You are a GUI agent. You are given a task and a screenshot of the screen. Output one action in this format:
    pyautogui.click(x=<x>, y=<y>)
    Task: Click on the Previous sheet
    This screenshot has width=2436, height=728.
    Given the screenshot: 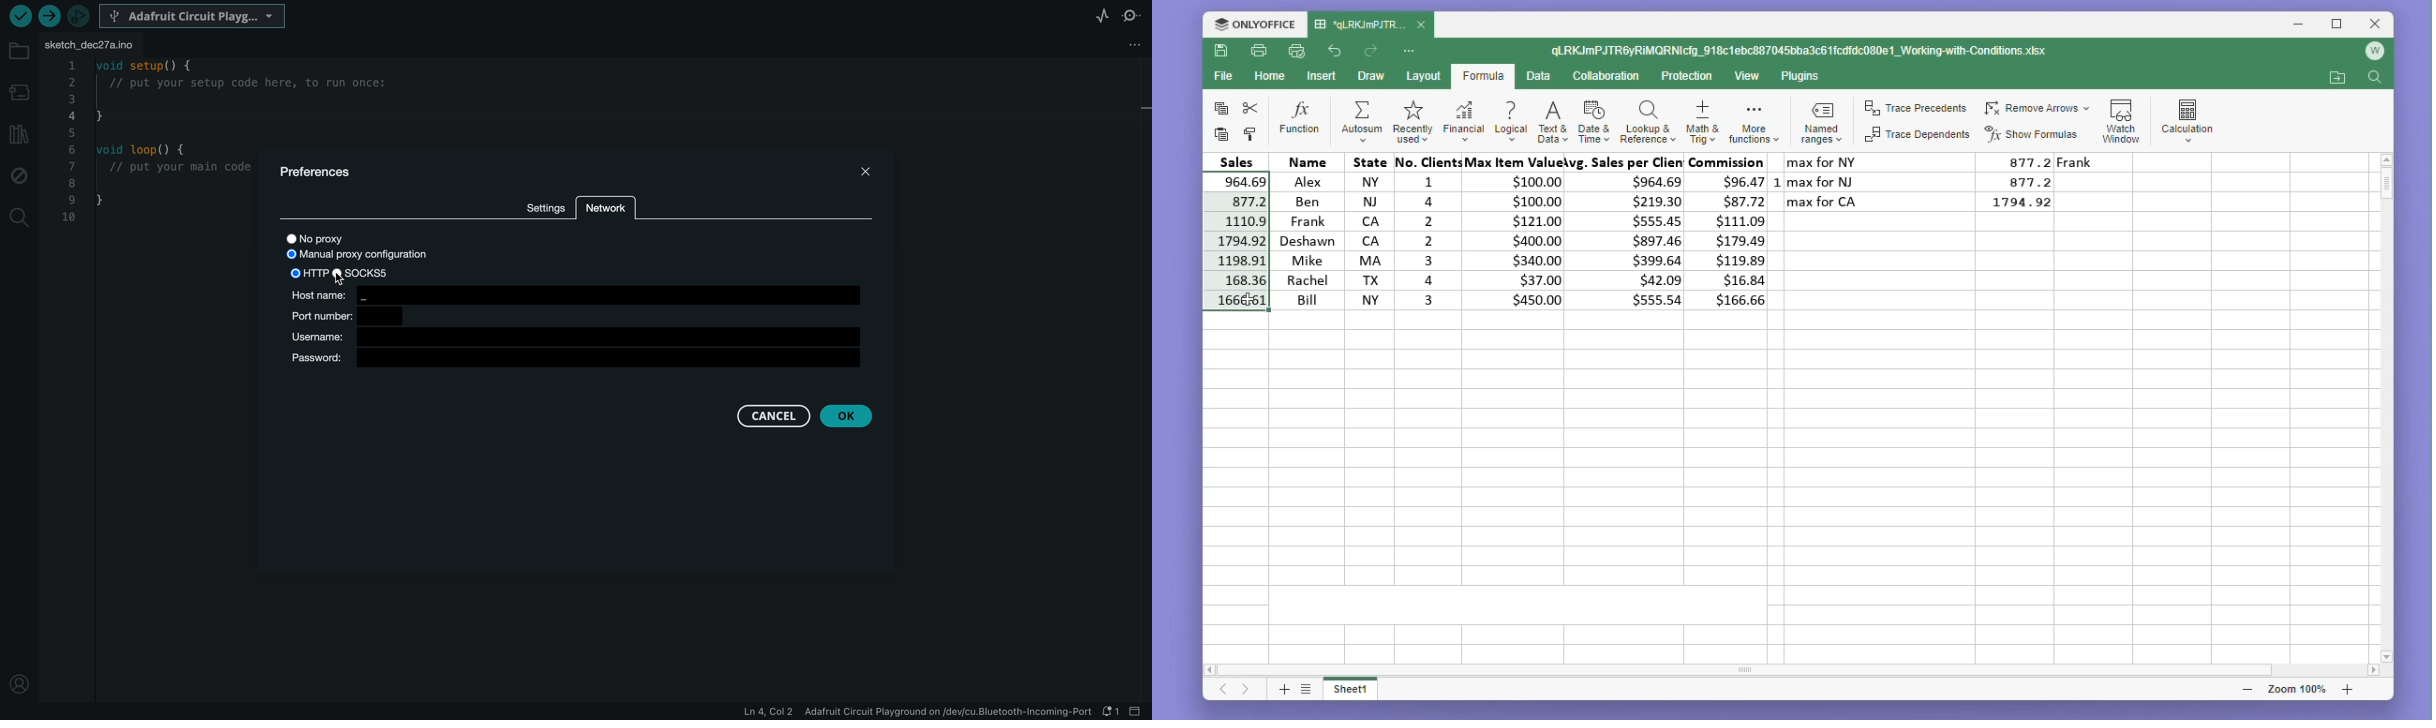 What is the action you would take?
    pyautogui.click(x=1216, y=693)
    